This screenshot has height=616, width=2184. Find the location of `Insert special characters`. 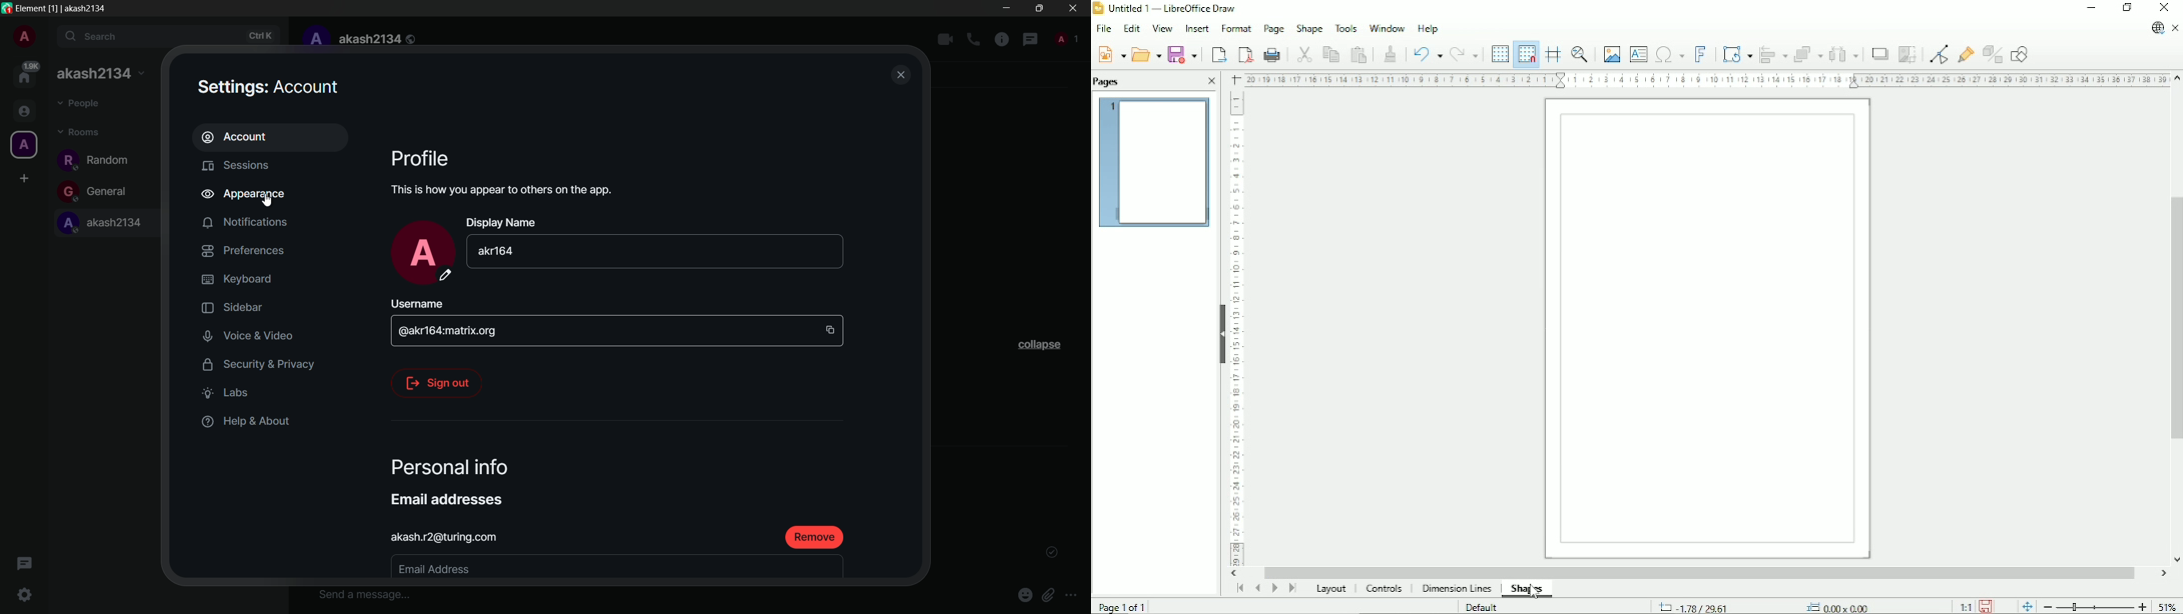

Insert special characters is located at coordinates (1669, 53).